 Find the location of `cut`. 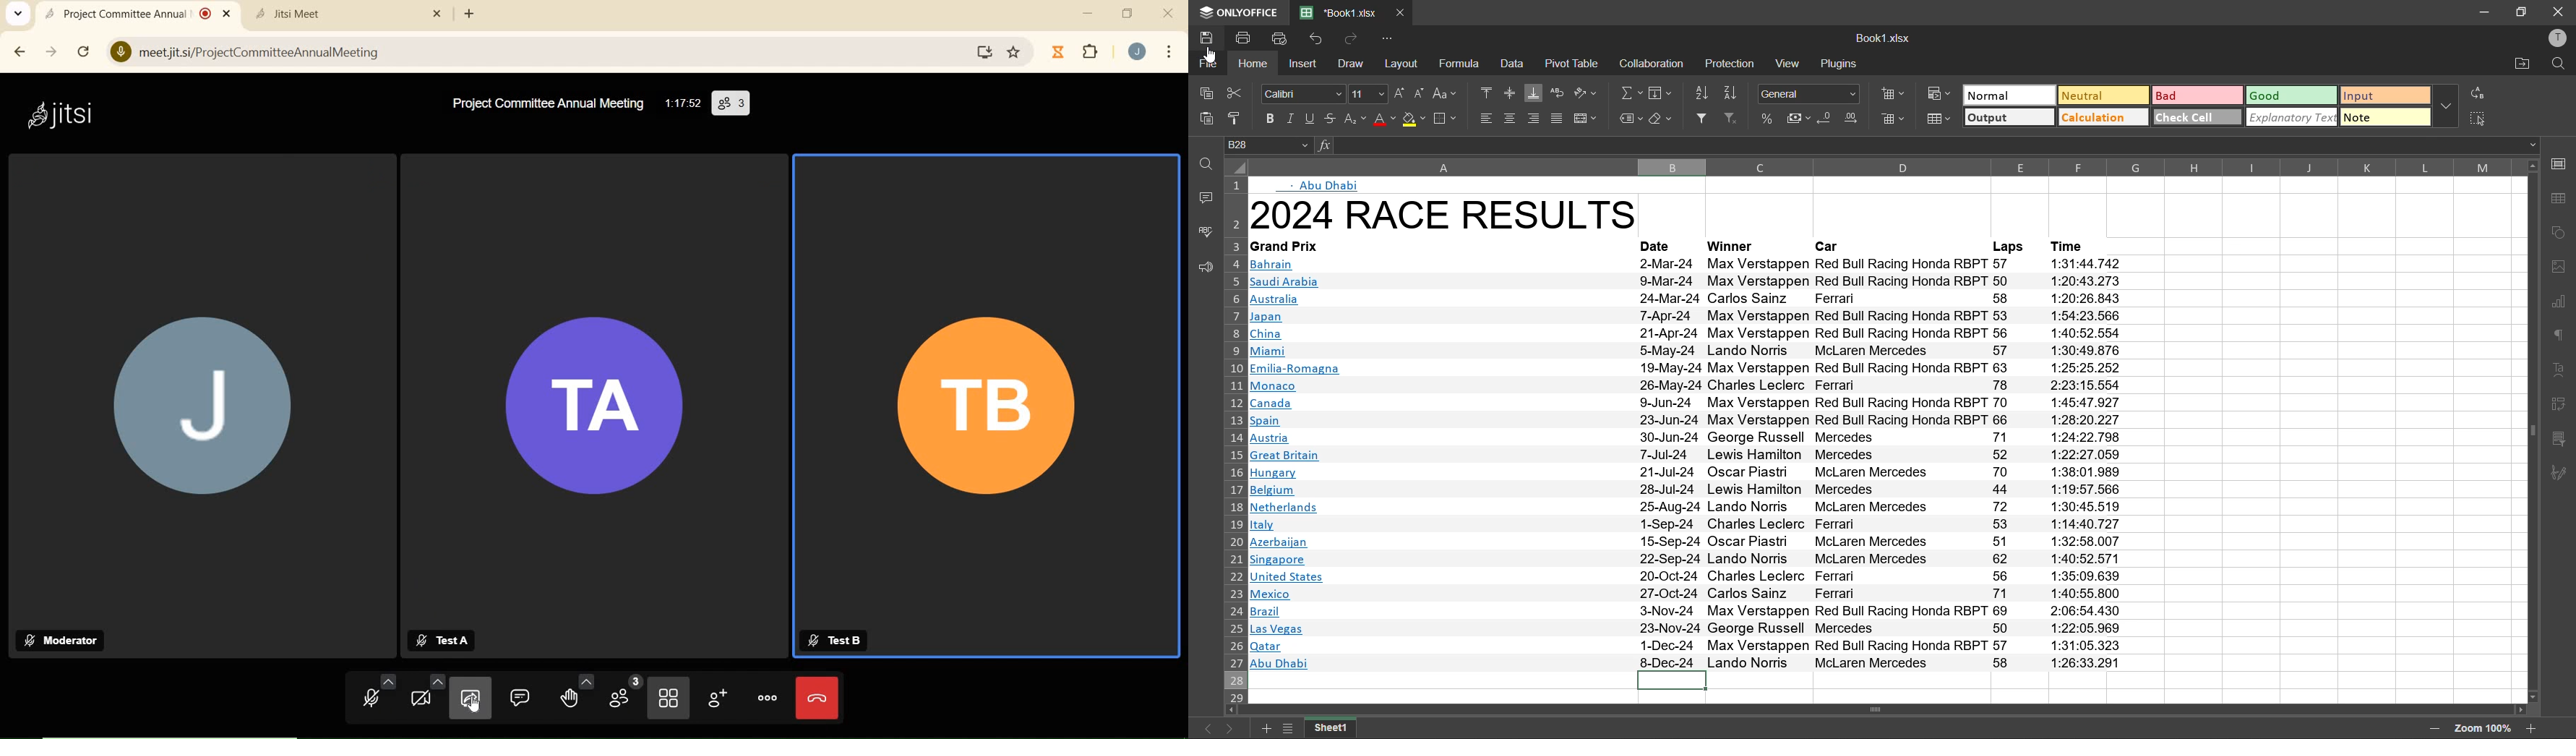

cut is located at coordinates (1236, 95).